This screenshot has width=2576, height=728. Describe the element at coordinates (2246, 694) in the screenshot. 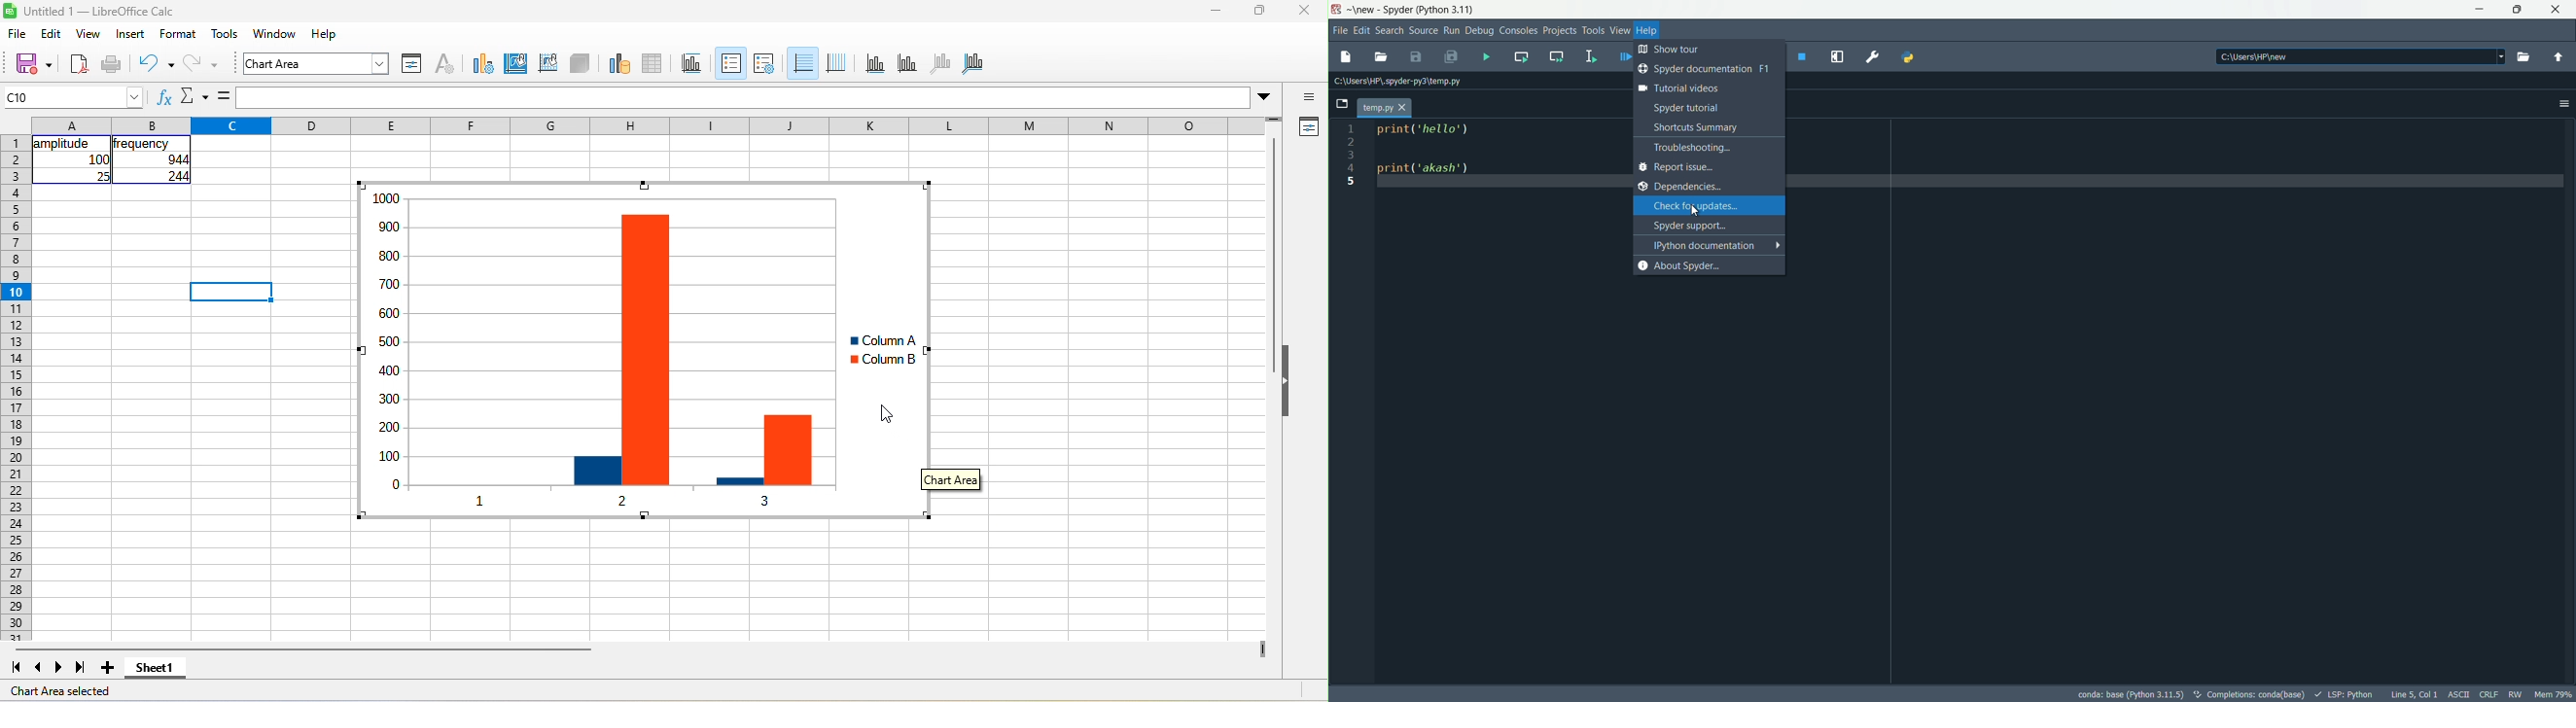

I see `completions:conda` at that location.